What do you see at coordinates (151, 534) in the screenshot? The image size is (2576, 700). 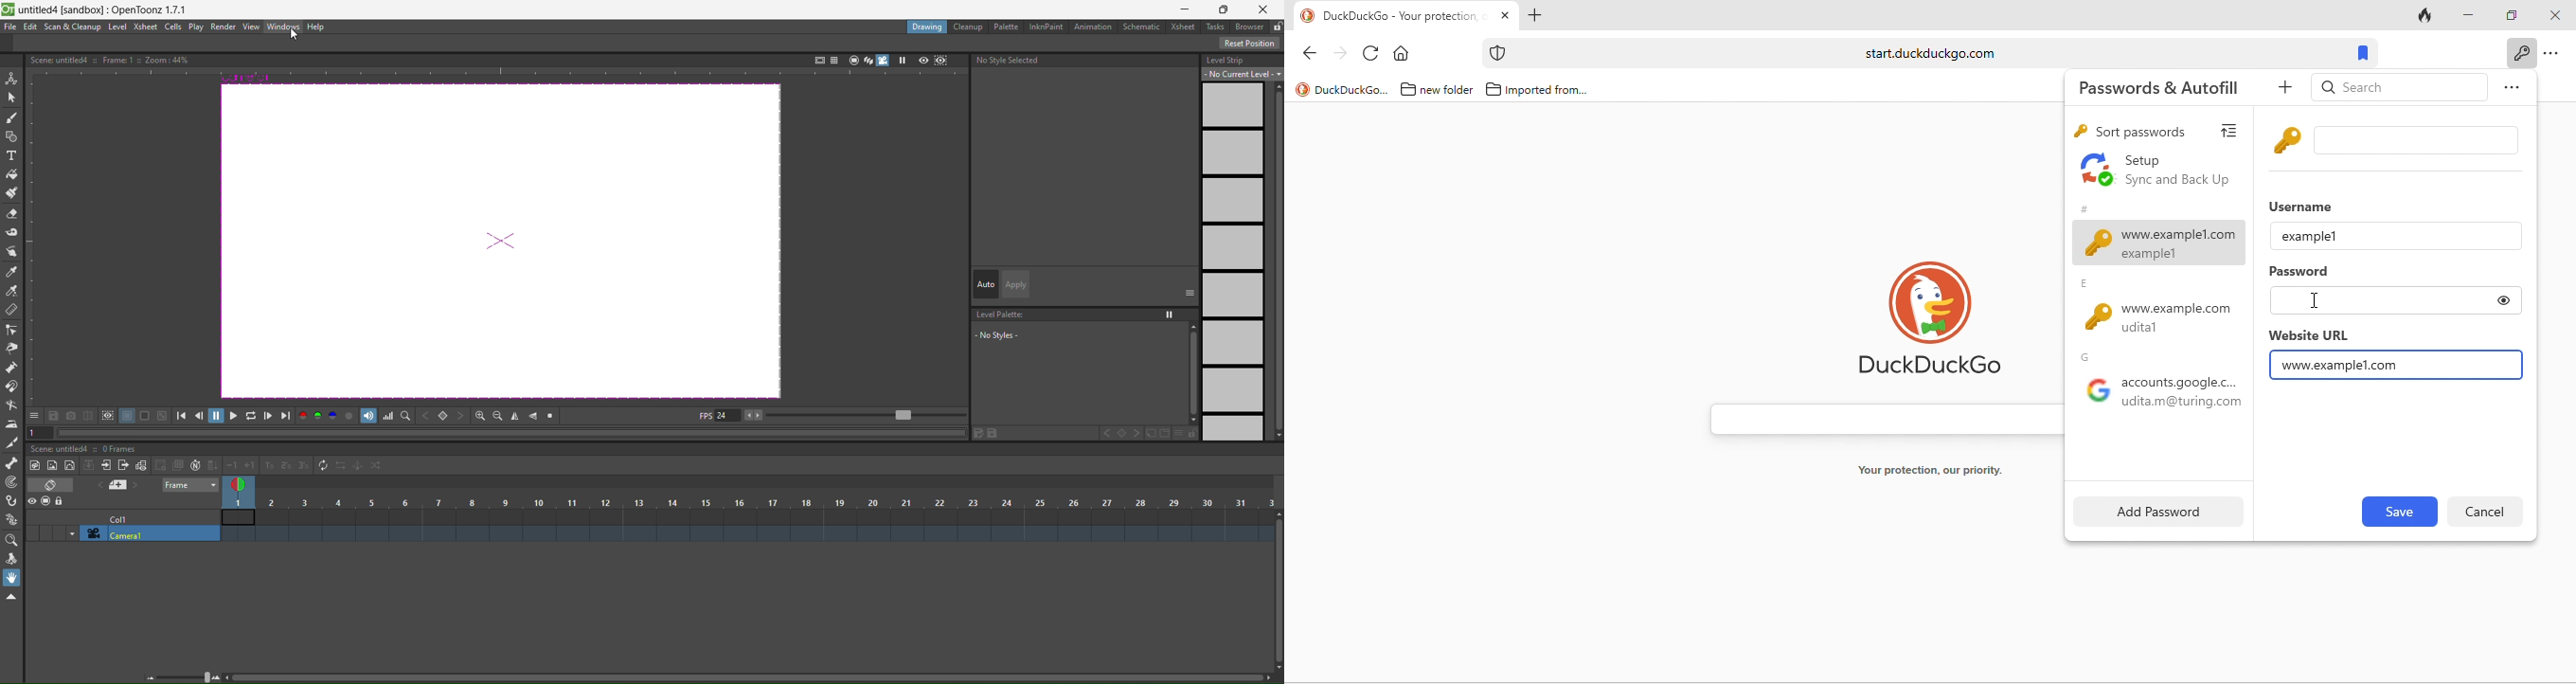 I see `camera1` at bounding box center [151, 534].